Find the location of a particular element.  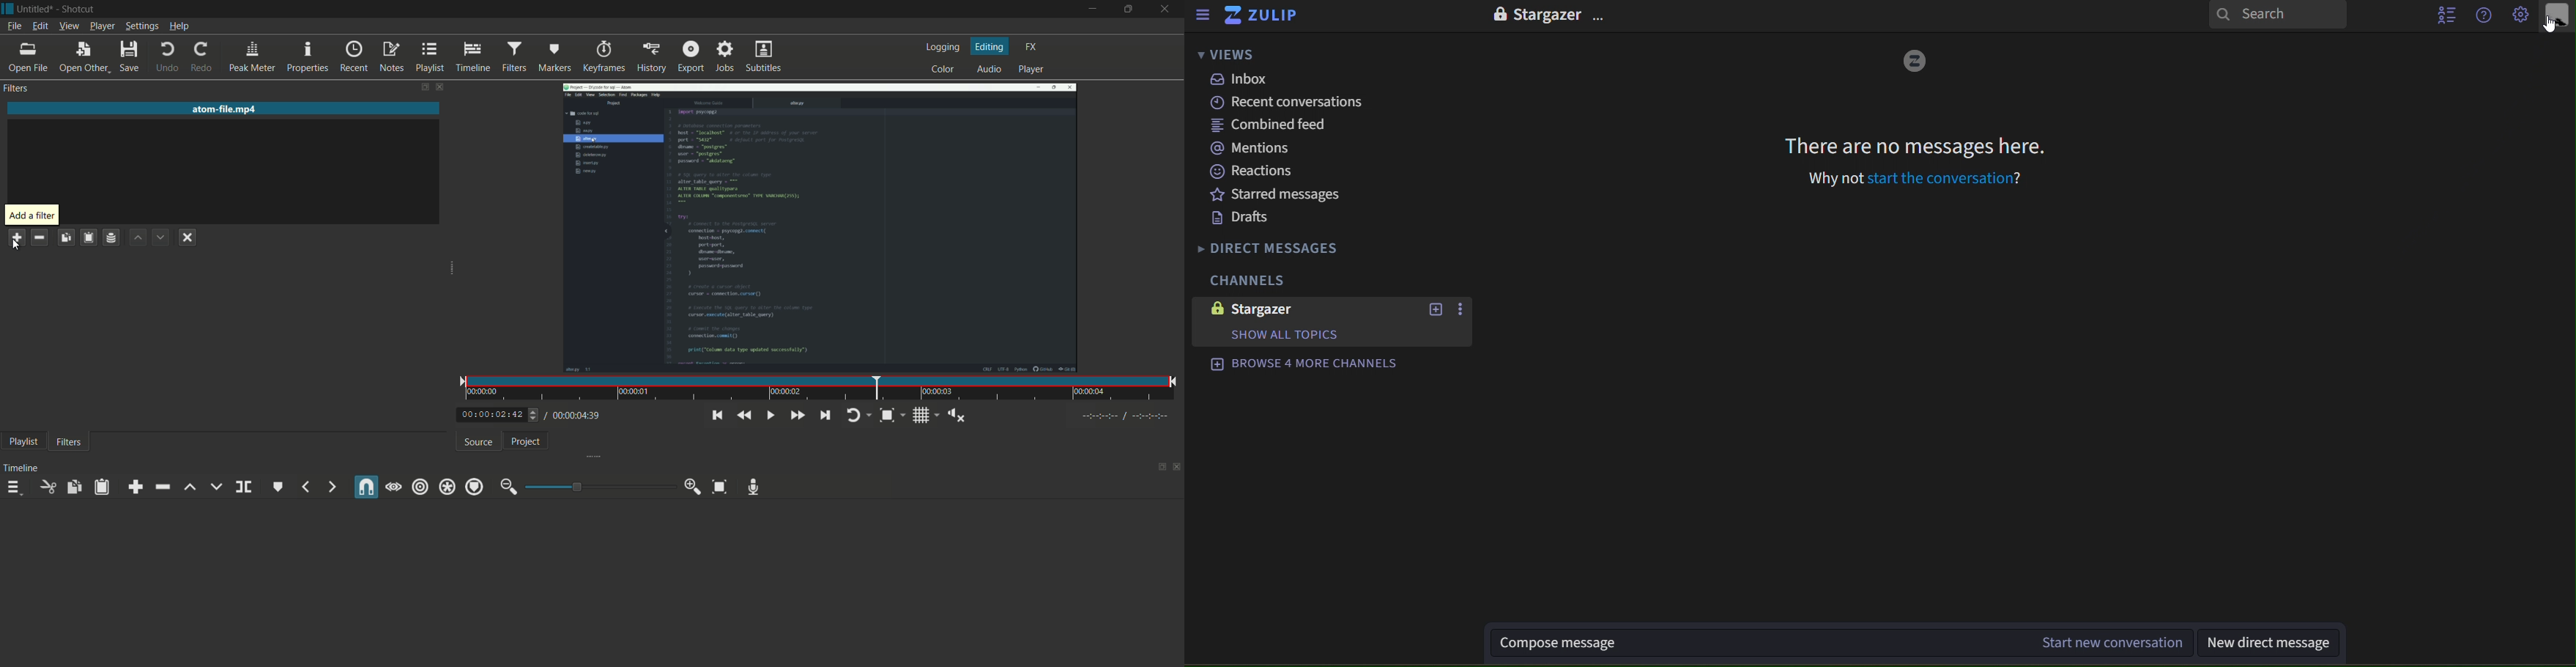

toggle grid is located at coordinates (929, 415).